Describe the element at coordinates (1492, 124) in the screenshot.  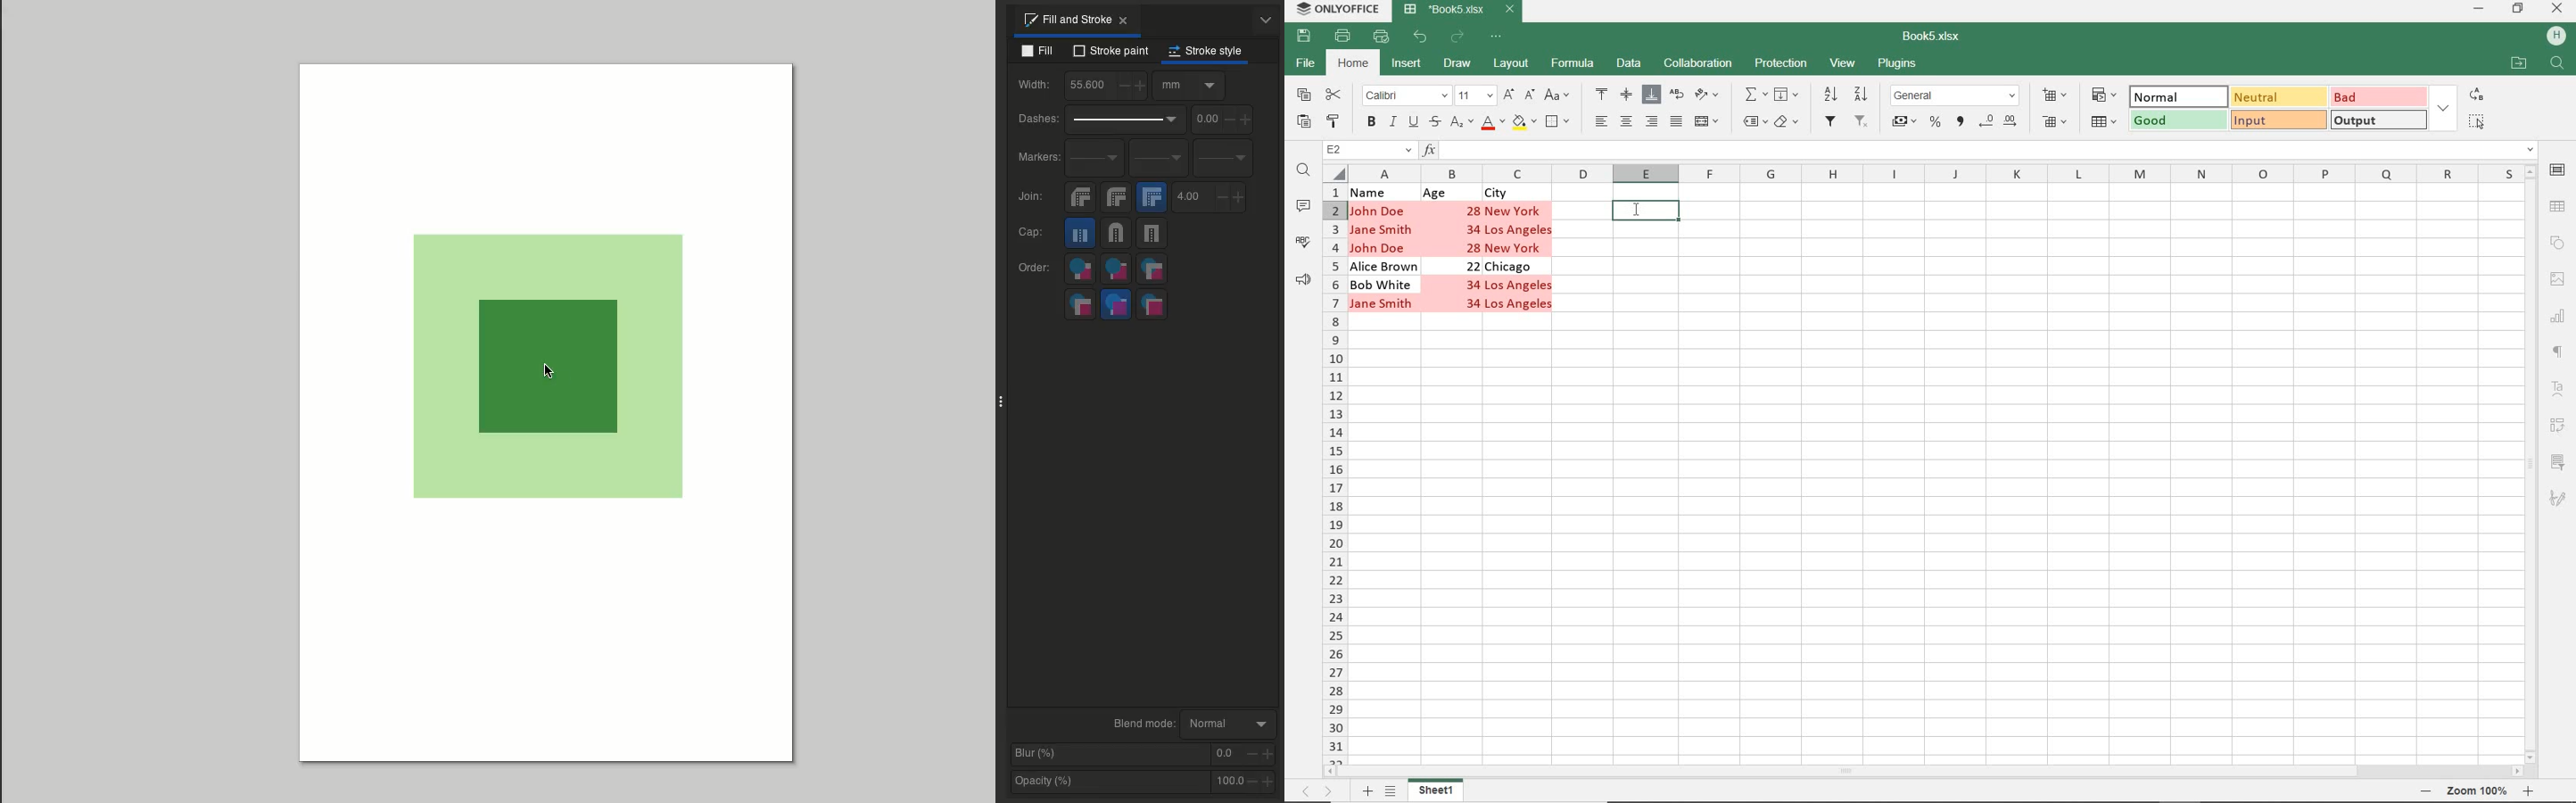
I see `FONT COLOR` at that location.